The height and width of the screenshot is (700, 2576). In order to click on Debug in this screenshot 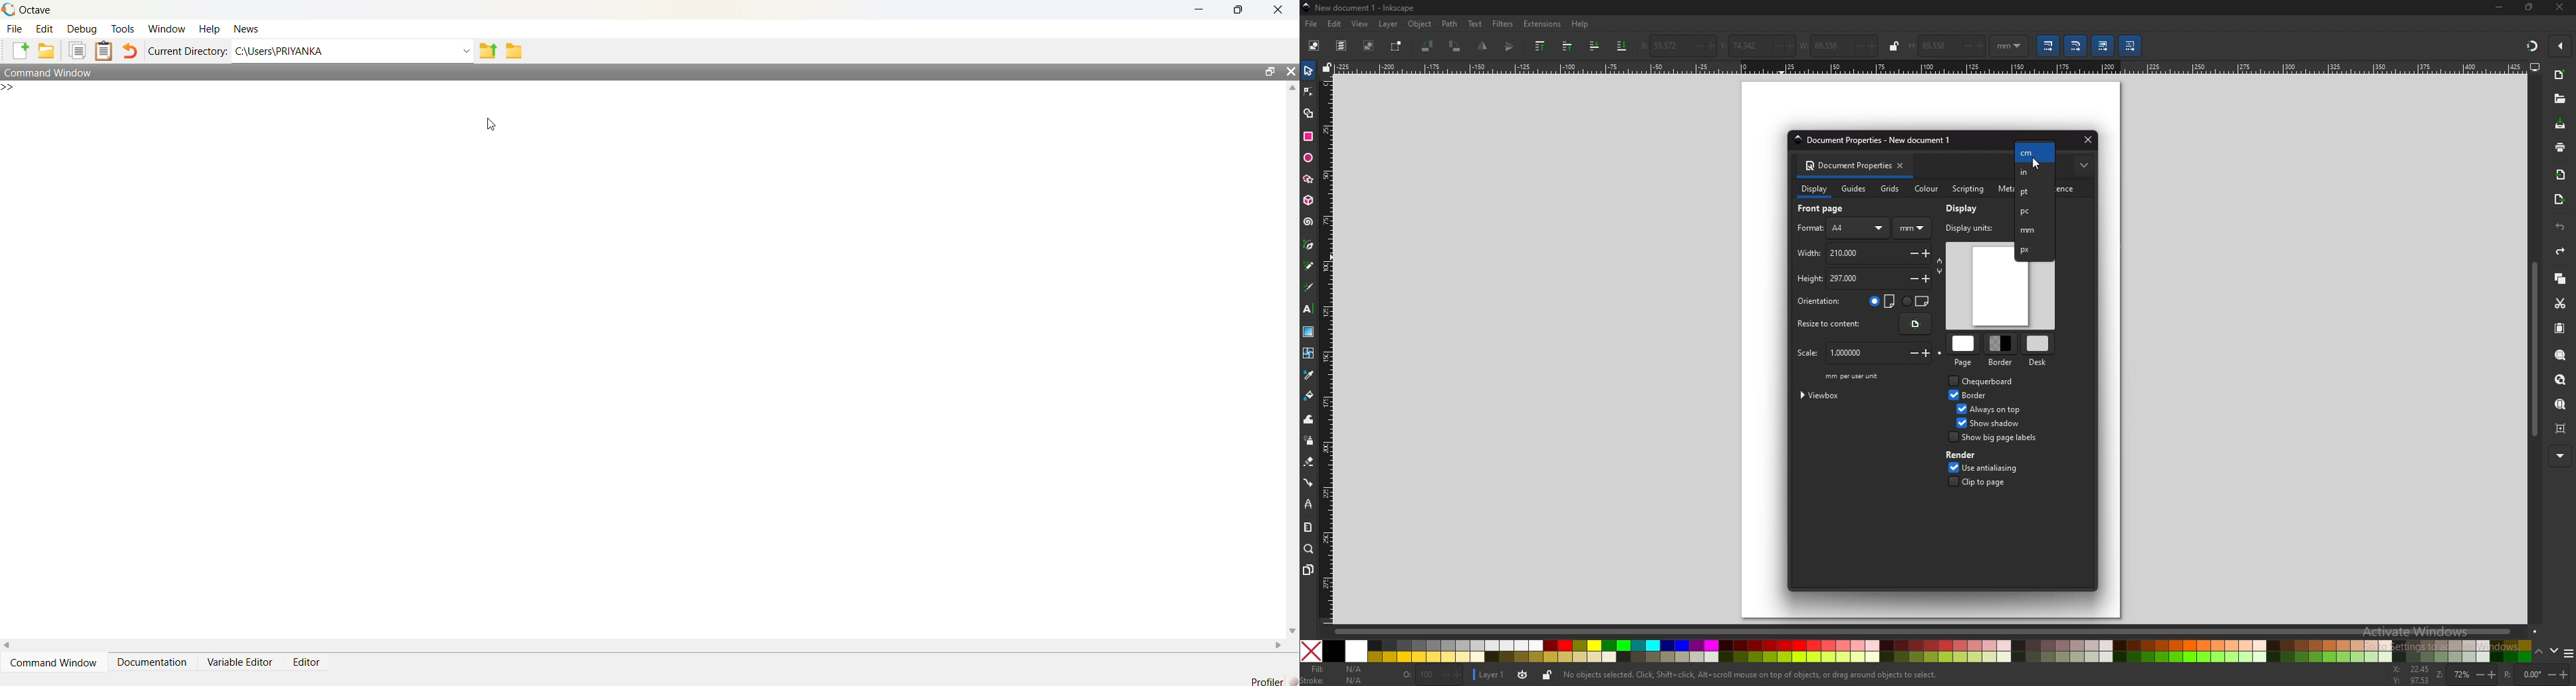, I will do `click(81, 28)`.